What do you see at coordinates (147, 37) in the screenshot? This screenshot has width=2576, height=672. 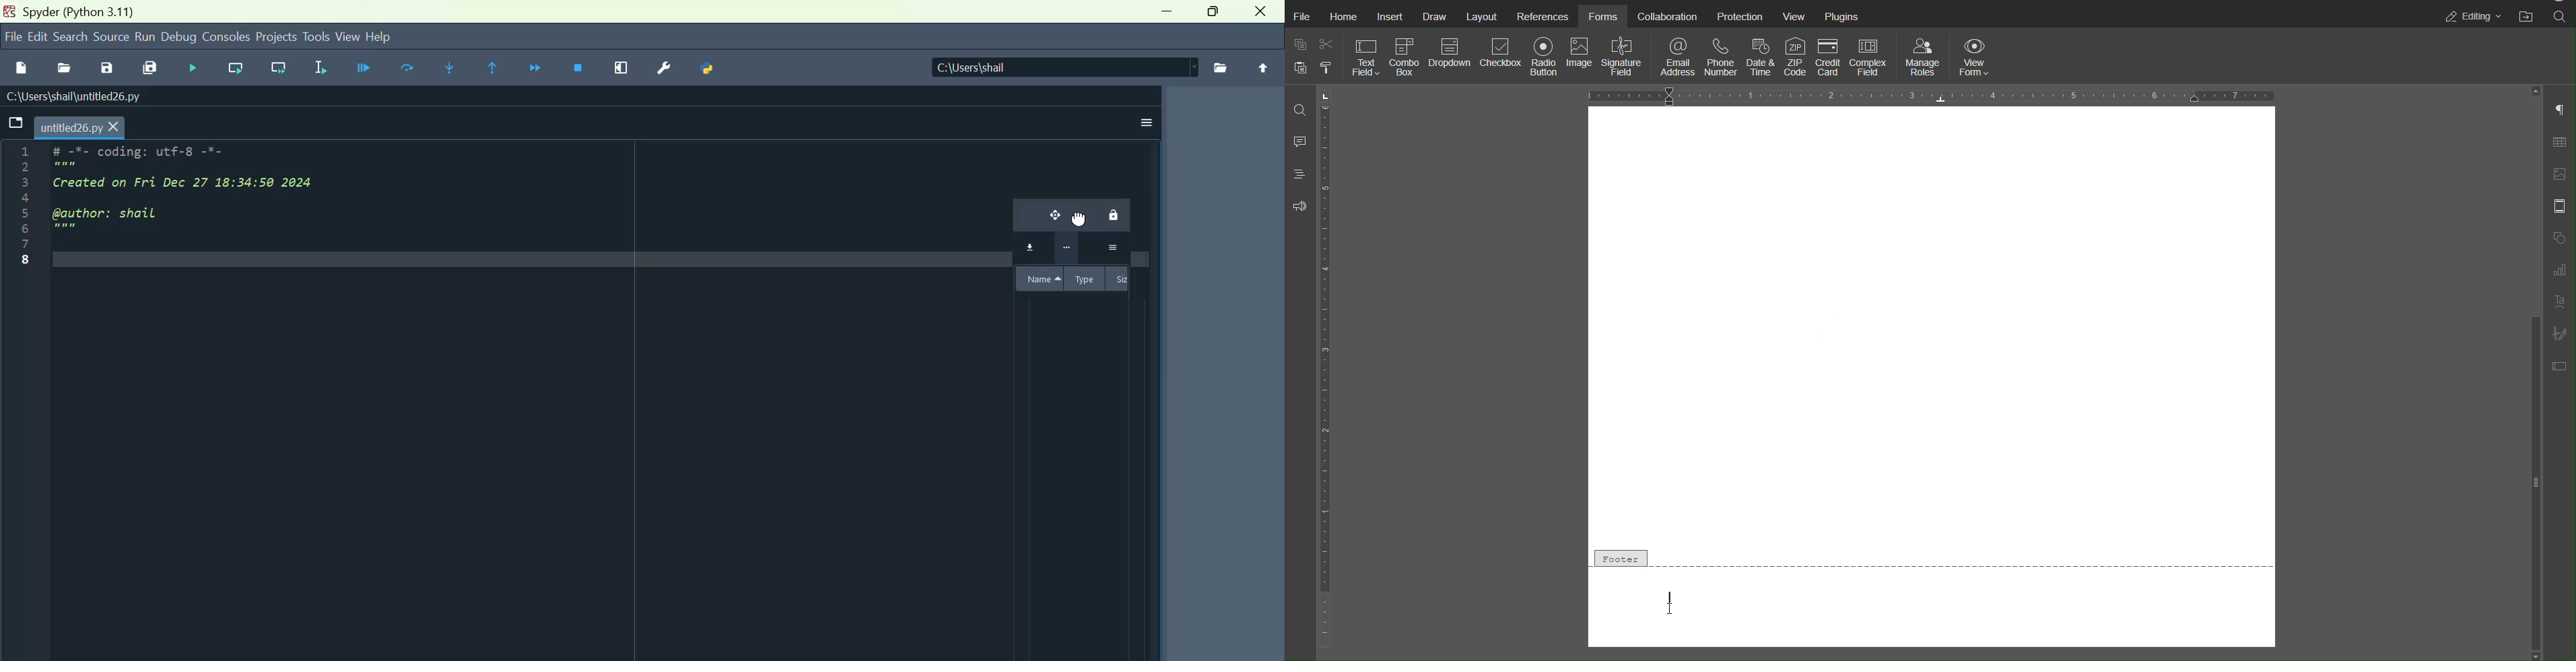 I see `run` at bounding box center [147, 37].